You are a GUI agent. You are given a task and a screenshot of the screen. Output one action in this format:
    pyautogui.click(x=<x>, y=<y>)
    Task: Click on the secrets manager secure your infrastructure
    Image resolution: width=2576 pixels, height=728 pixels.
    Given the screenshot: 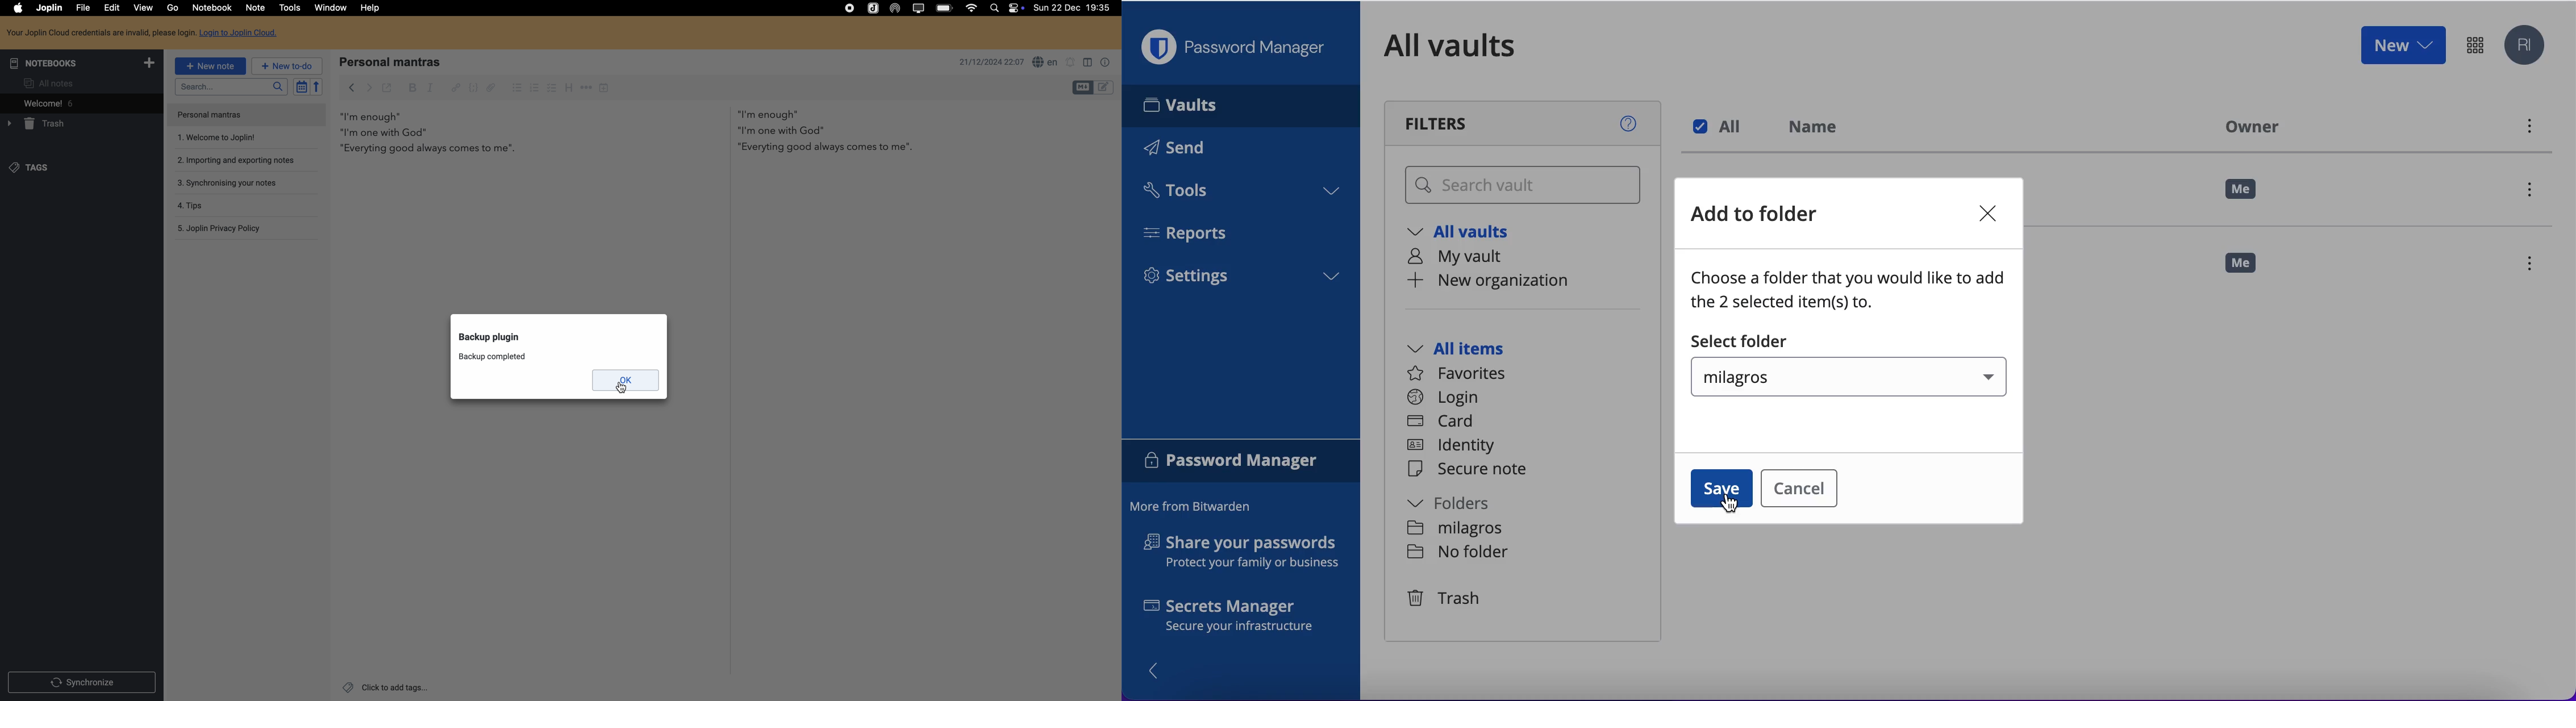 What is the action you would take?
    pyautogui.click(x=1241, y=618)
    